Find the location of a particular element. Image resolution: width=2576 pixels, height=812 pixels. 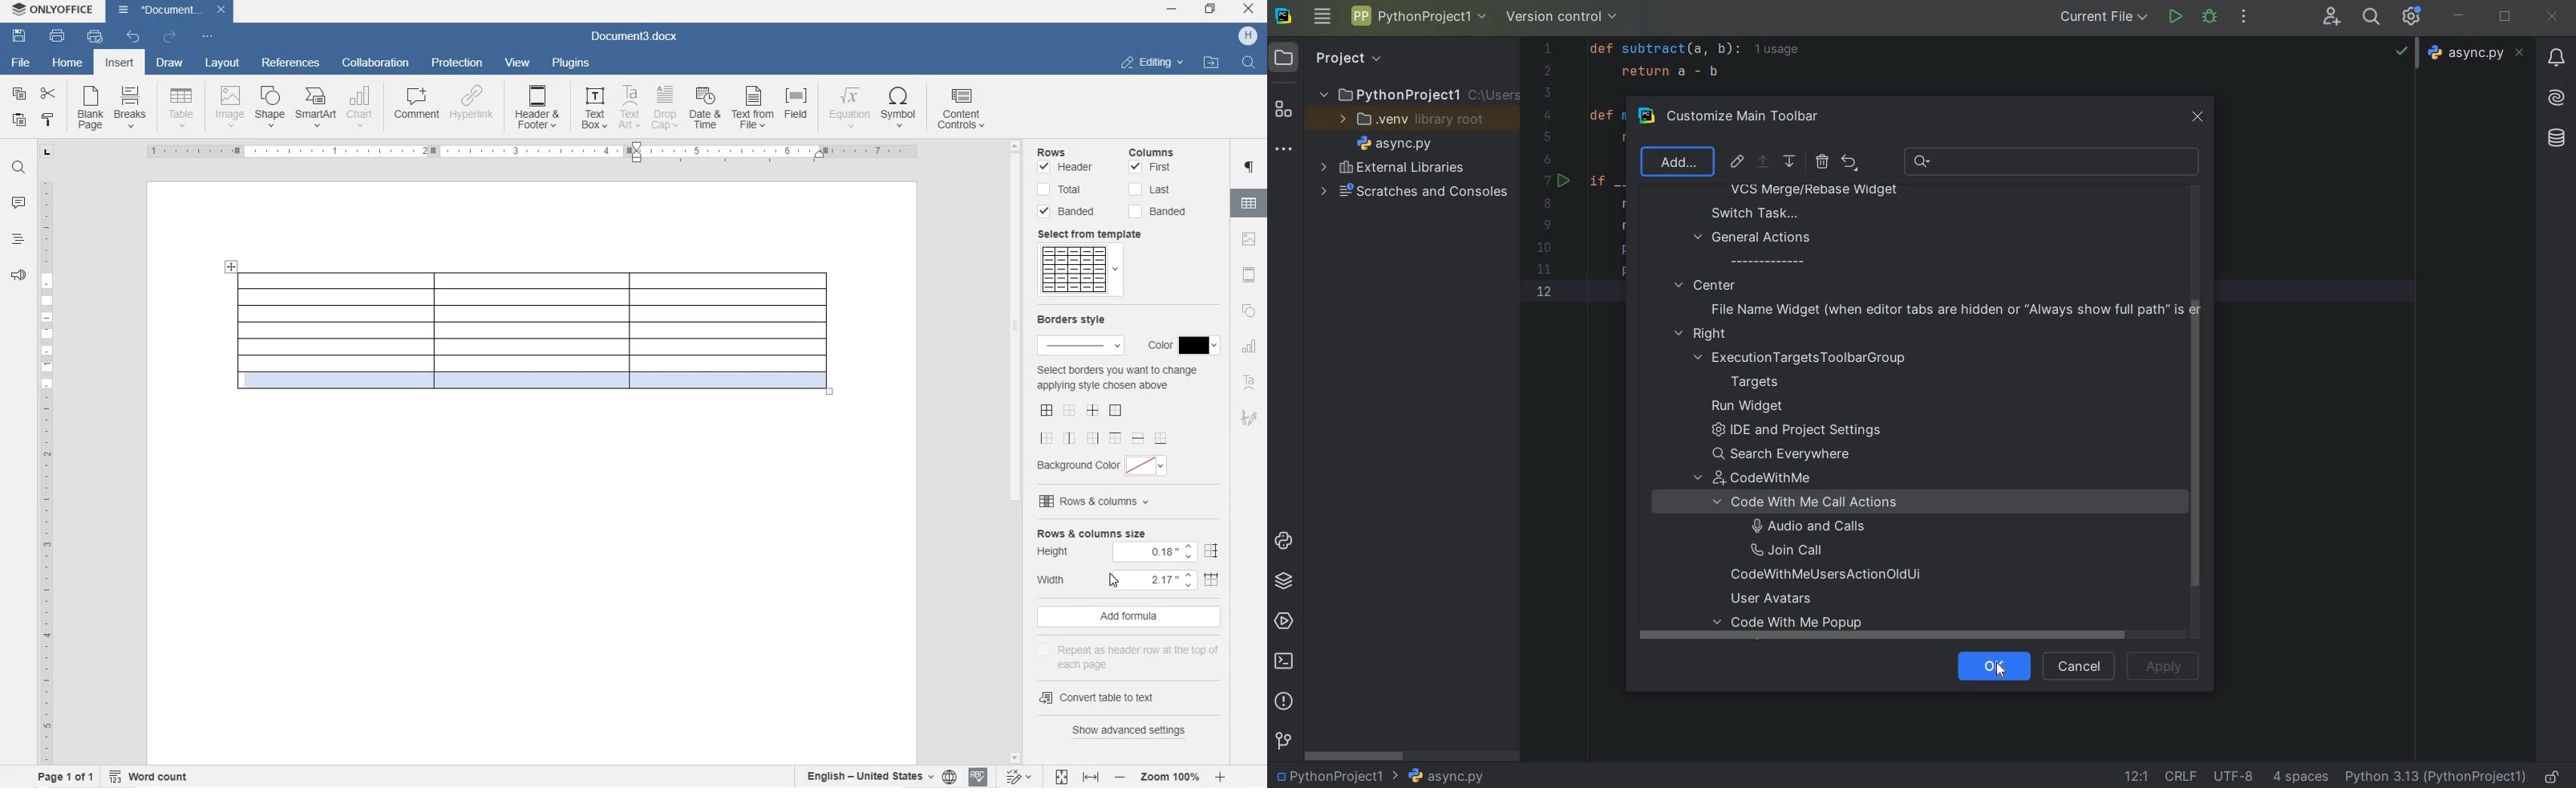

RESTORE is located at coordinates (1212, 11).